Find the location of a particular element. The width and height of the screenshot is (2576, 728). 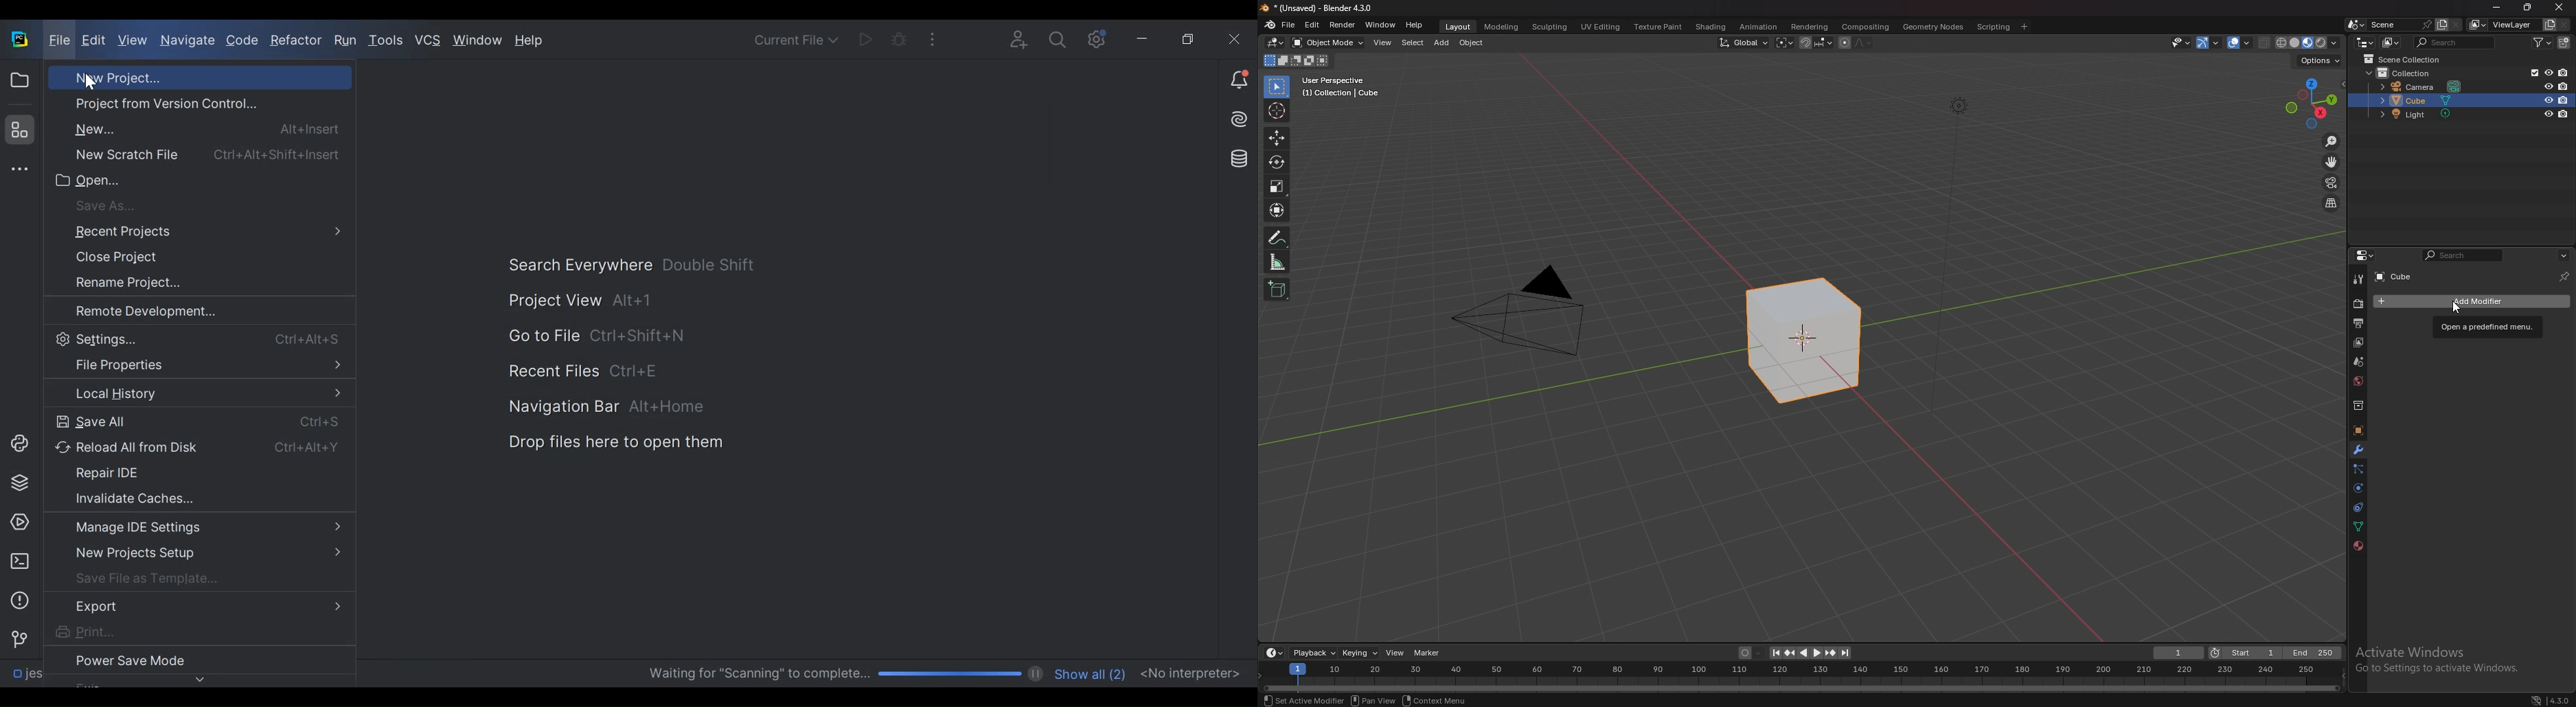

version is located at coordinates (2560, 700).